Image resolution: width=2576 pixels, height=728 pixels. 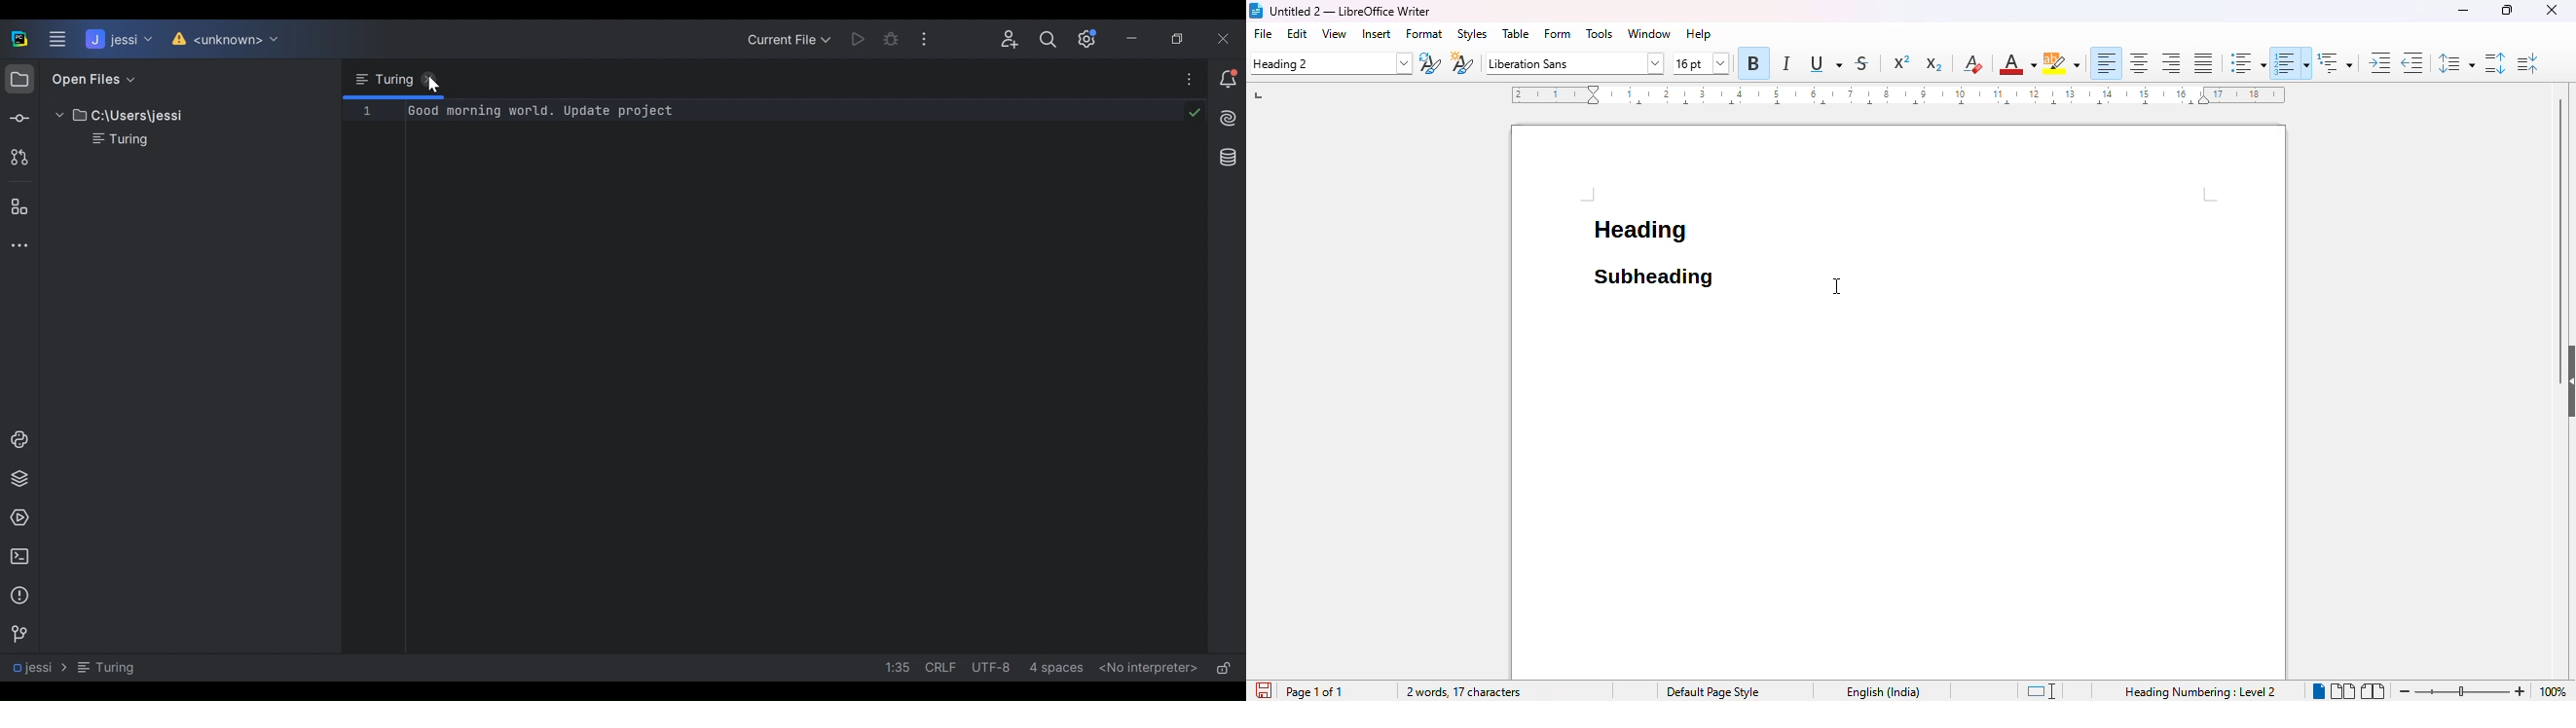 I want to click on click to save document, so click(x=1267, y=692).